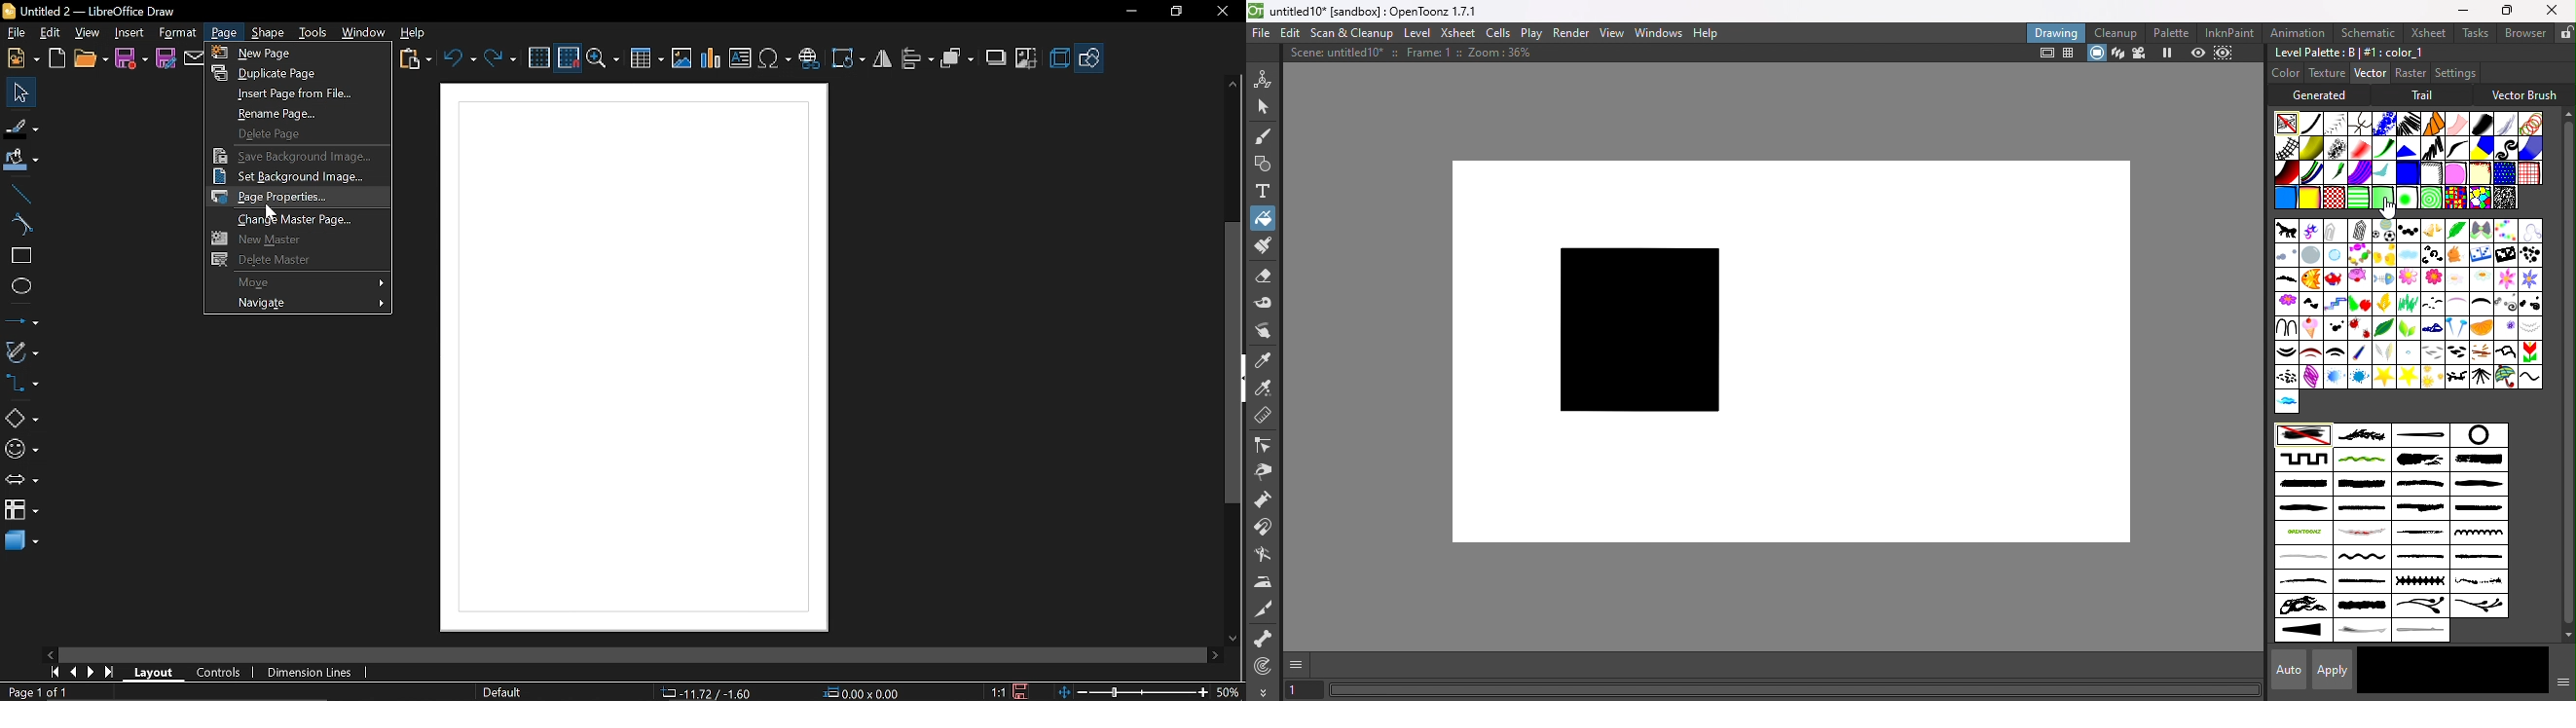 The image size is (2576, 728). Describe the element at coordinates (2357, 353) in the screenshot. I see `pencil` at that location.